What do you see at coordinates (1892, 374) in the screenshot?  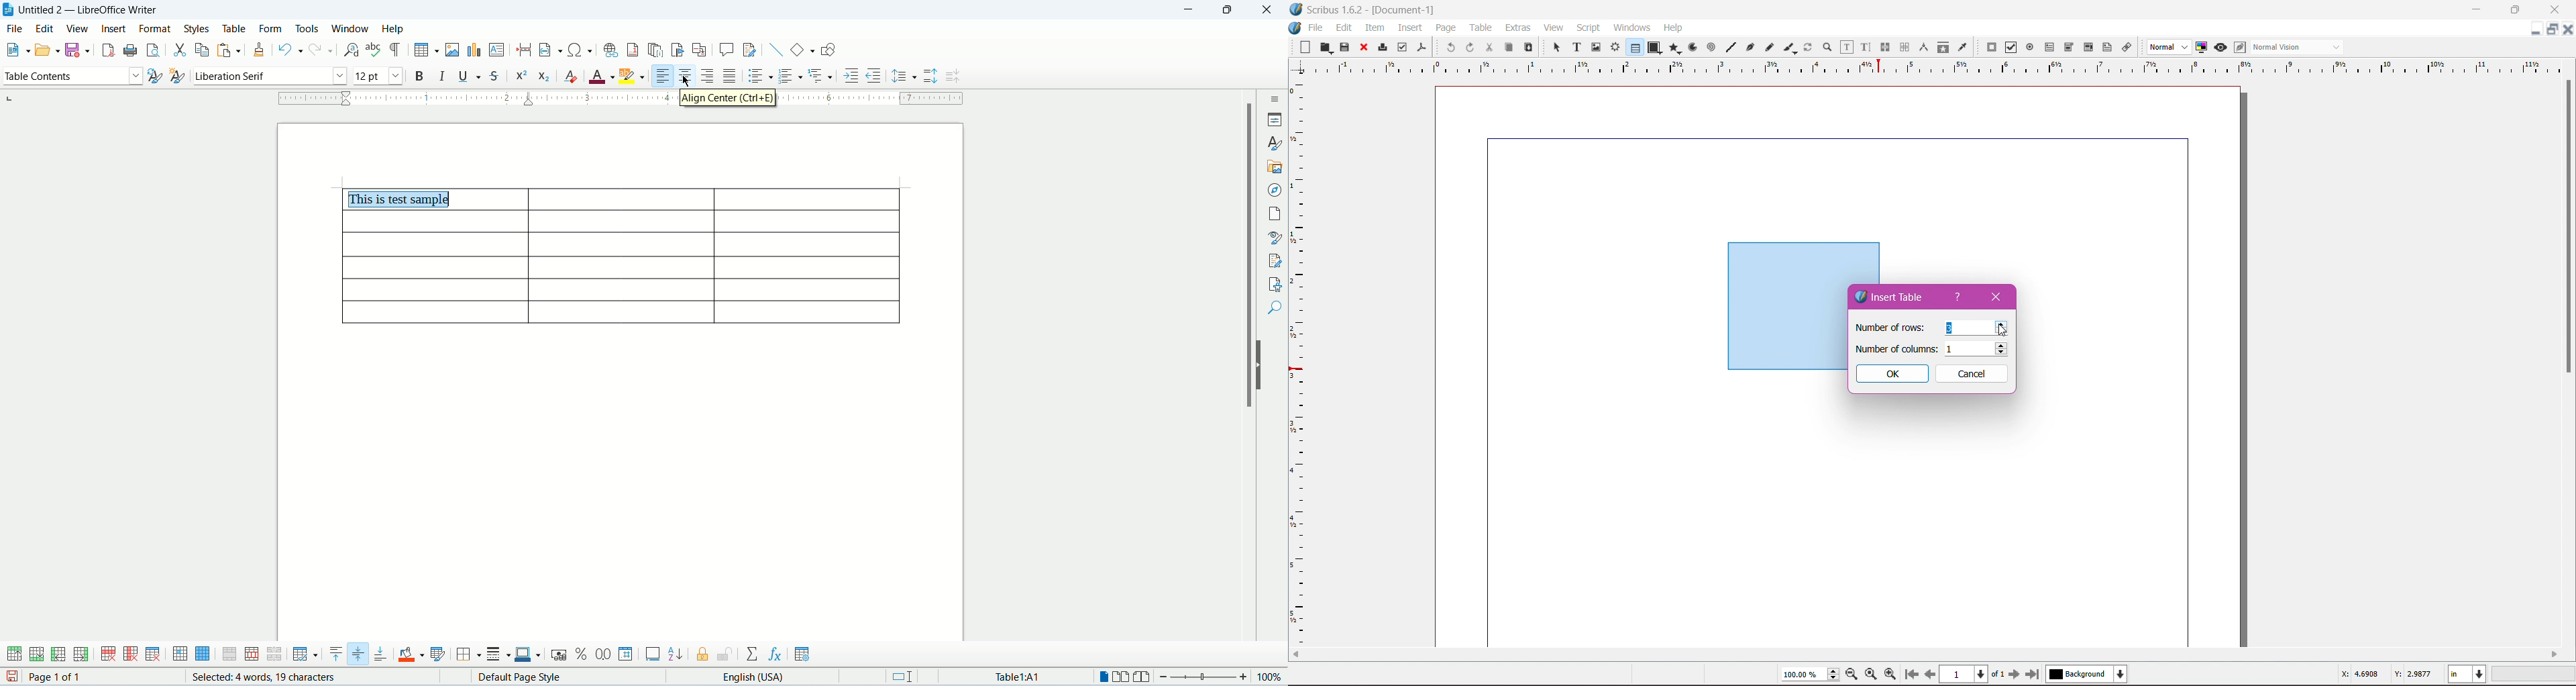 I see `OK` at bounding box center [1892, 374].